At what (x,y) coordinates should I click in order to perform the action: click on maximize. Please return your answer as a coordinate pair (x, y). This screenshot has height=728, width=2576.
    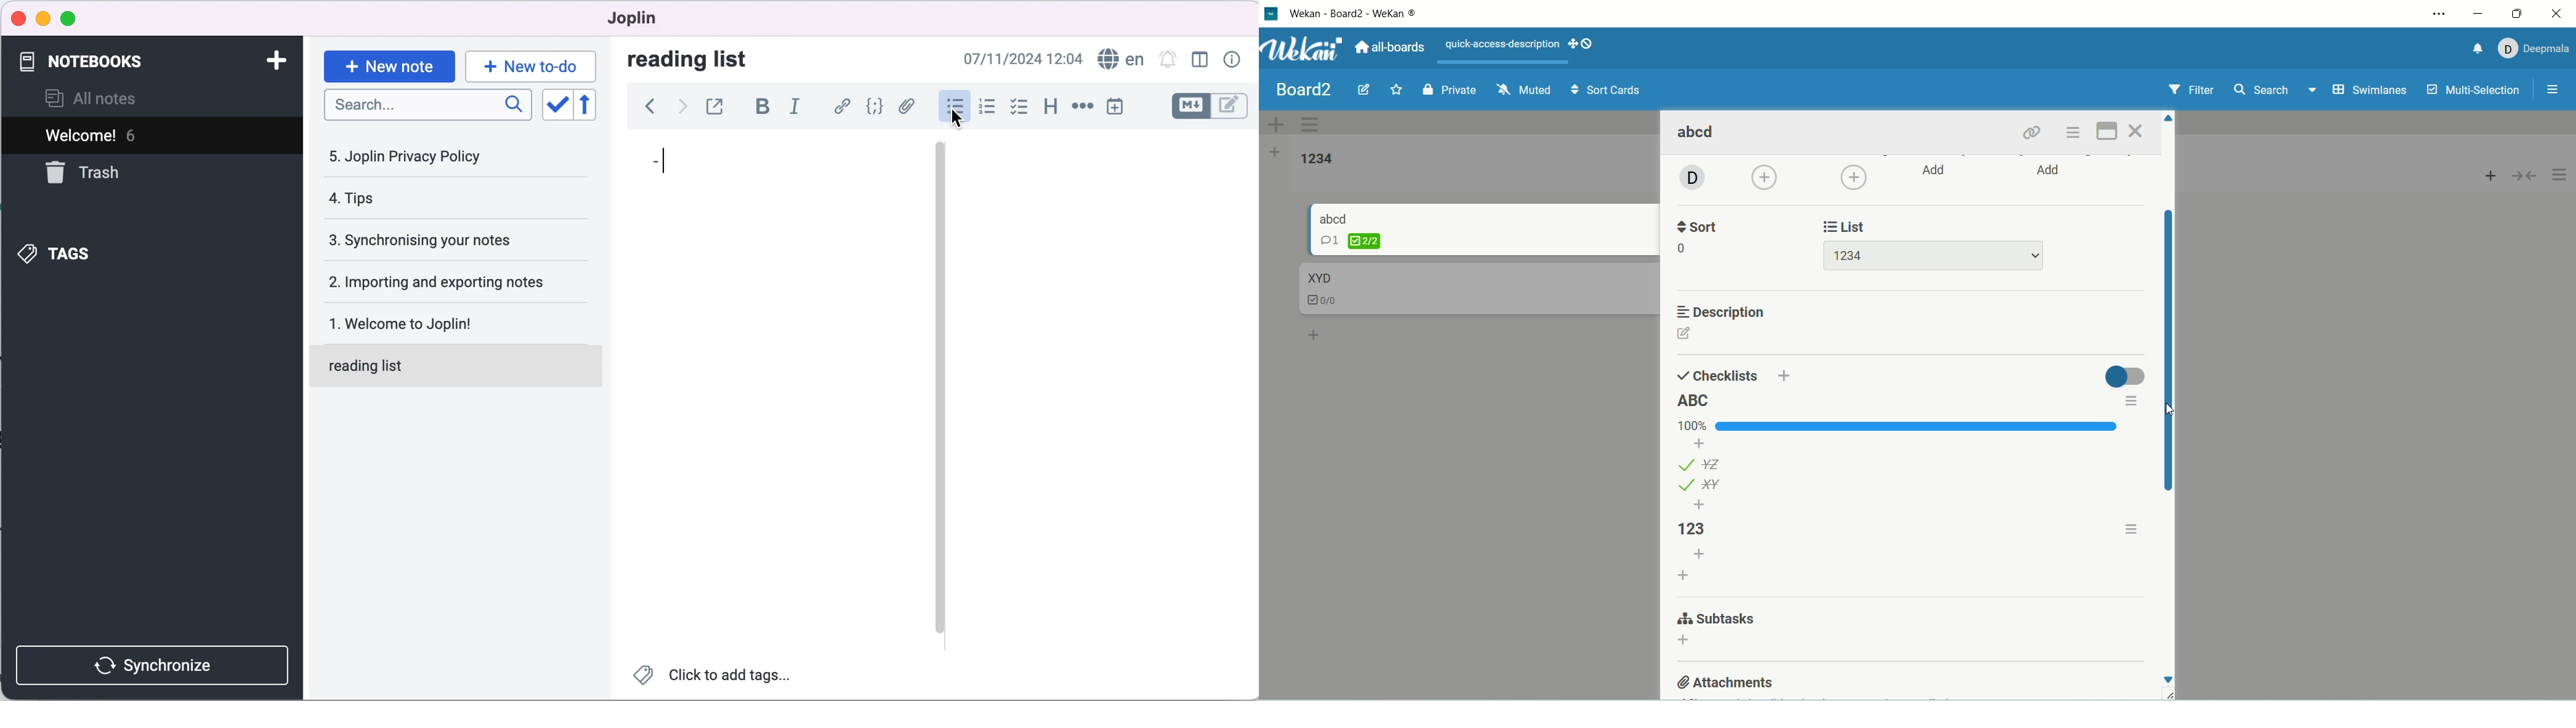
    Looking at the image, I should click on (2105, 132).